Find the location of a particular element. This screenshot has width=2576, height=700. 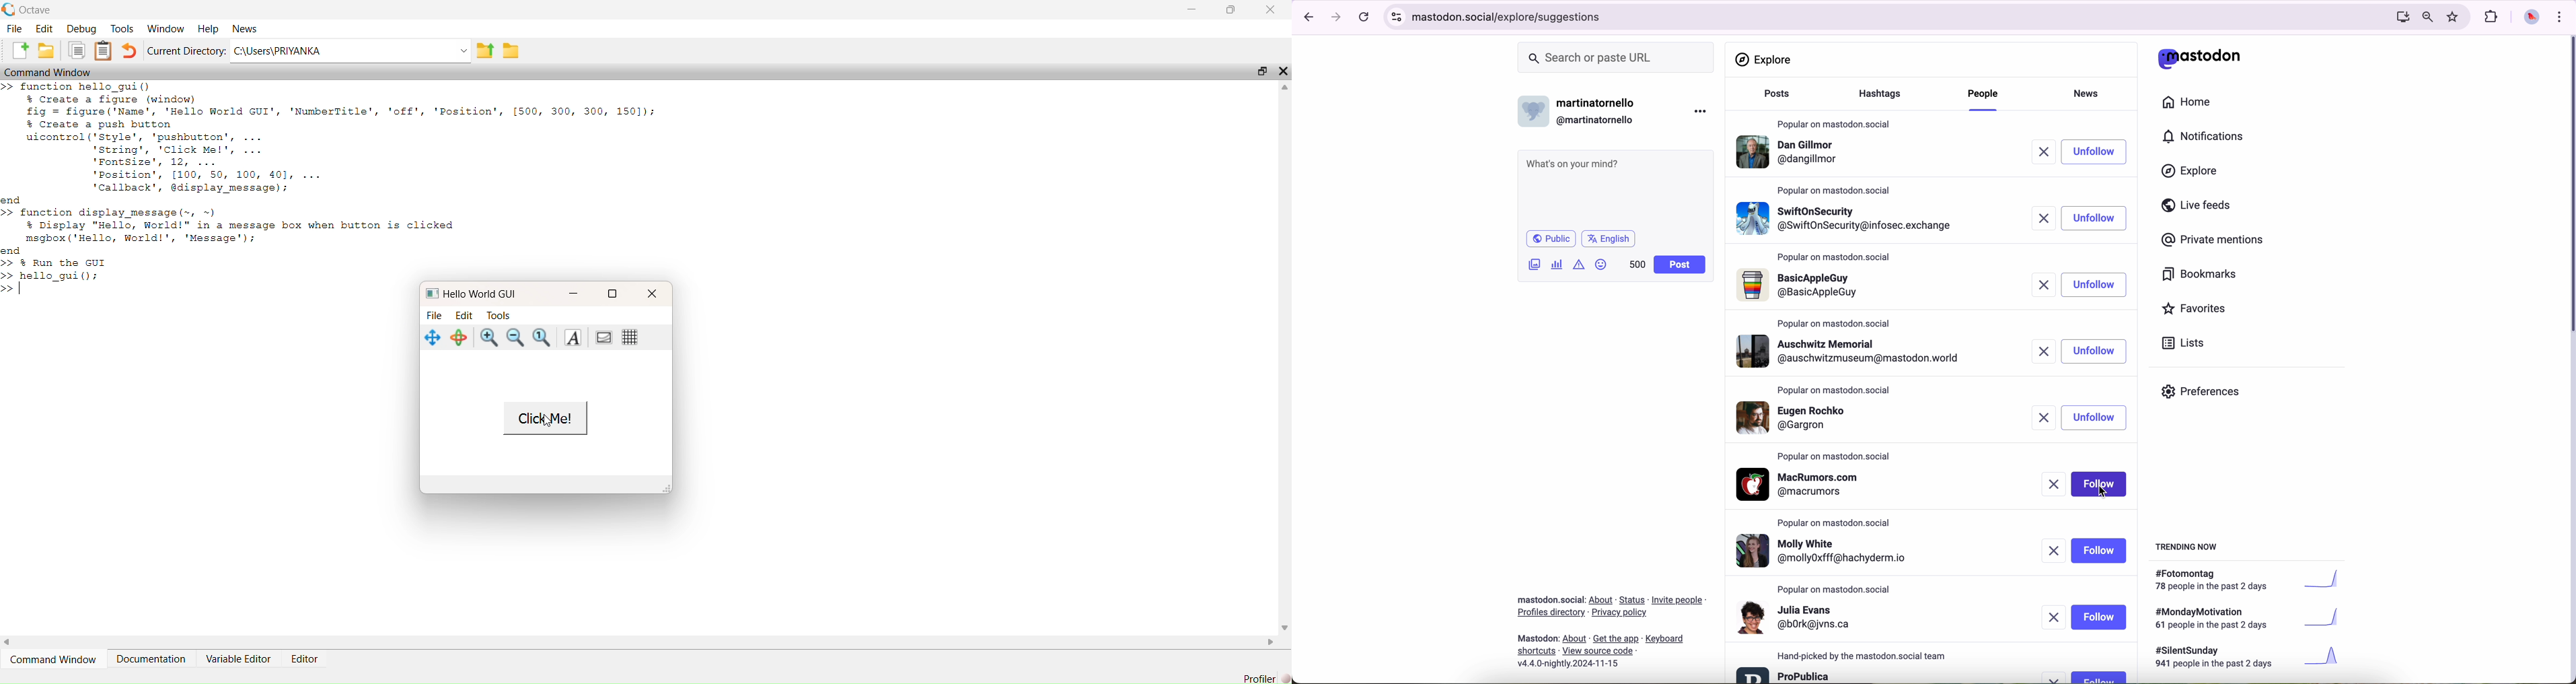

zoom in is located at coordinates (487, 339).